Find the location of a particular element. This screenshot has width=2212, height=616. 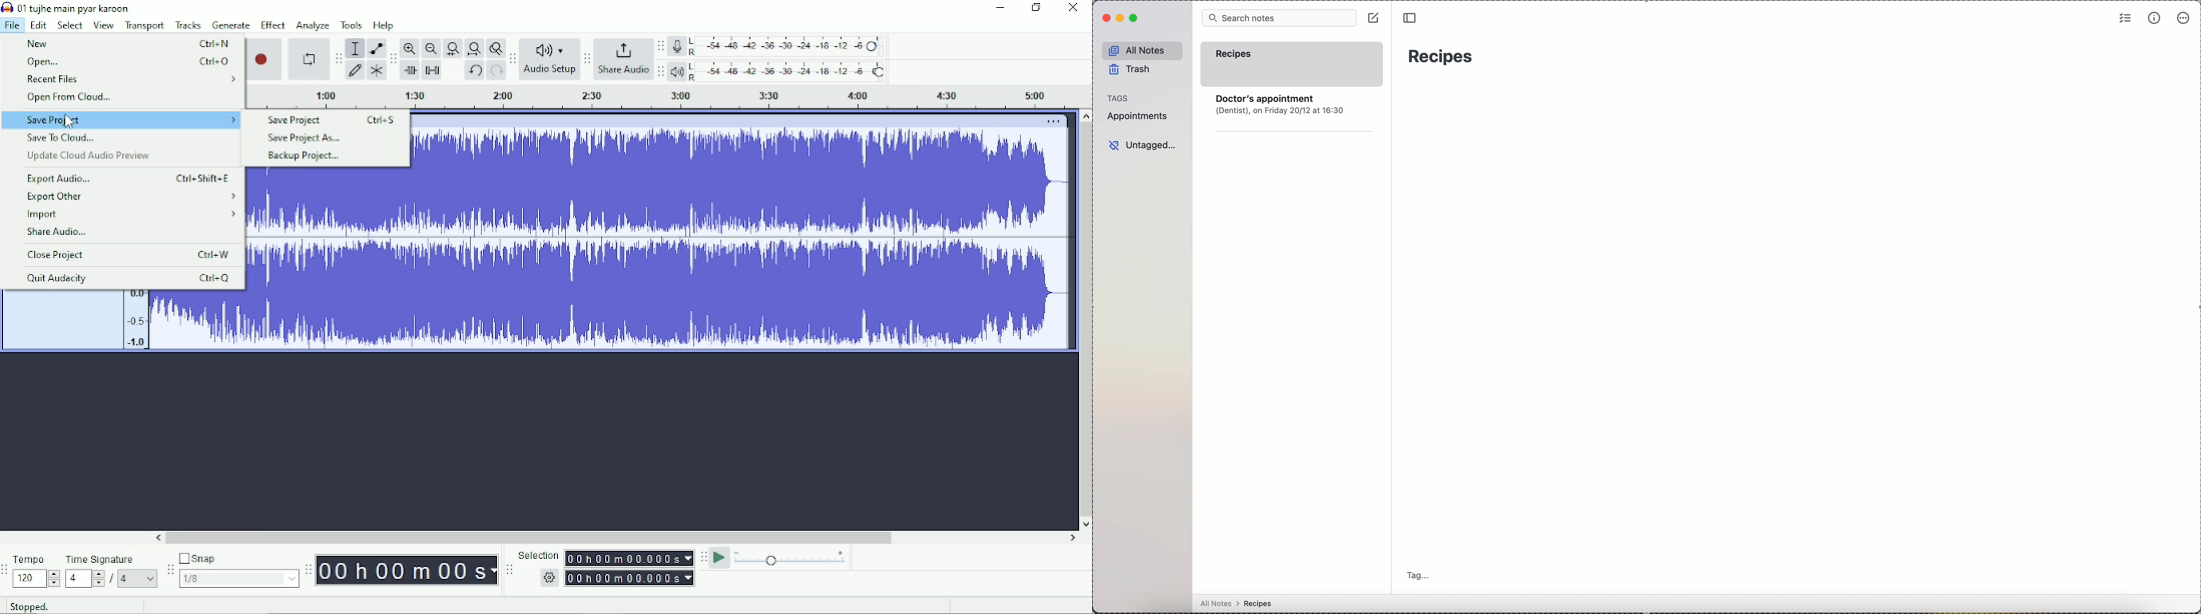

Save To Cloud is located at coordinates (65, 138).